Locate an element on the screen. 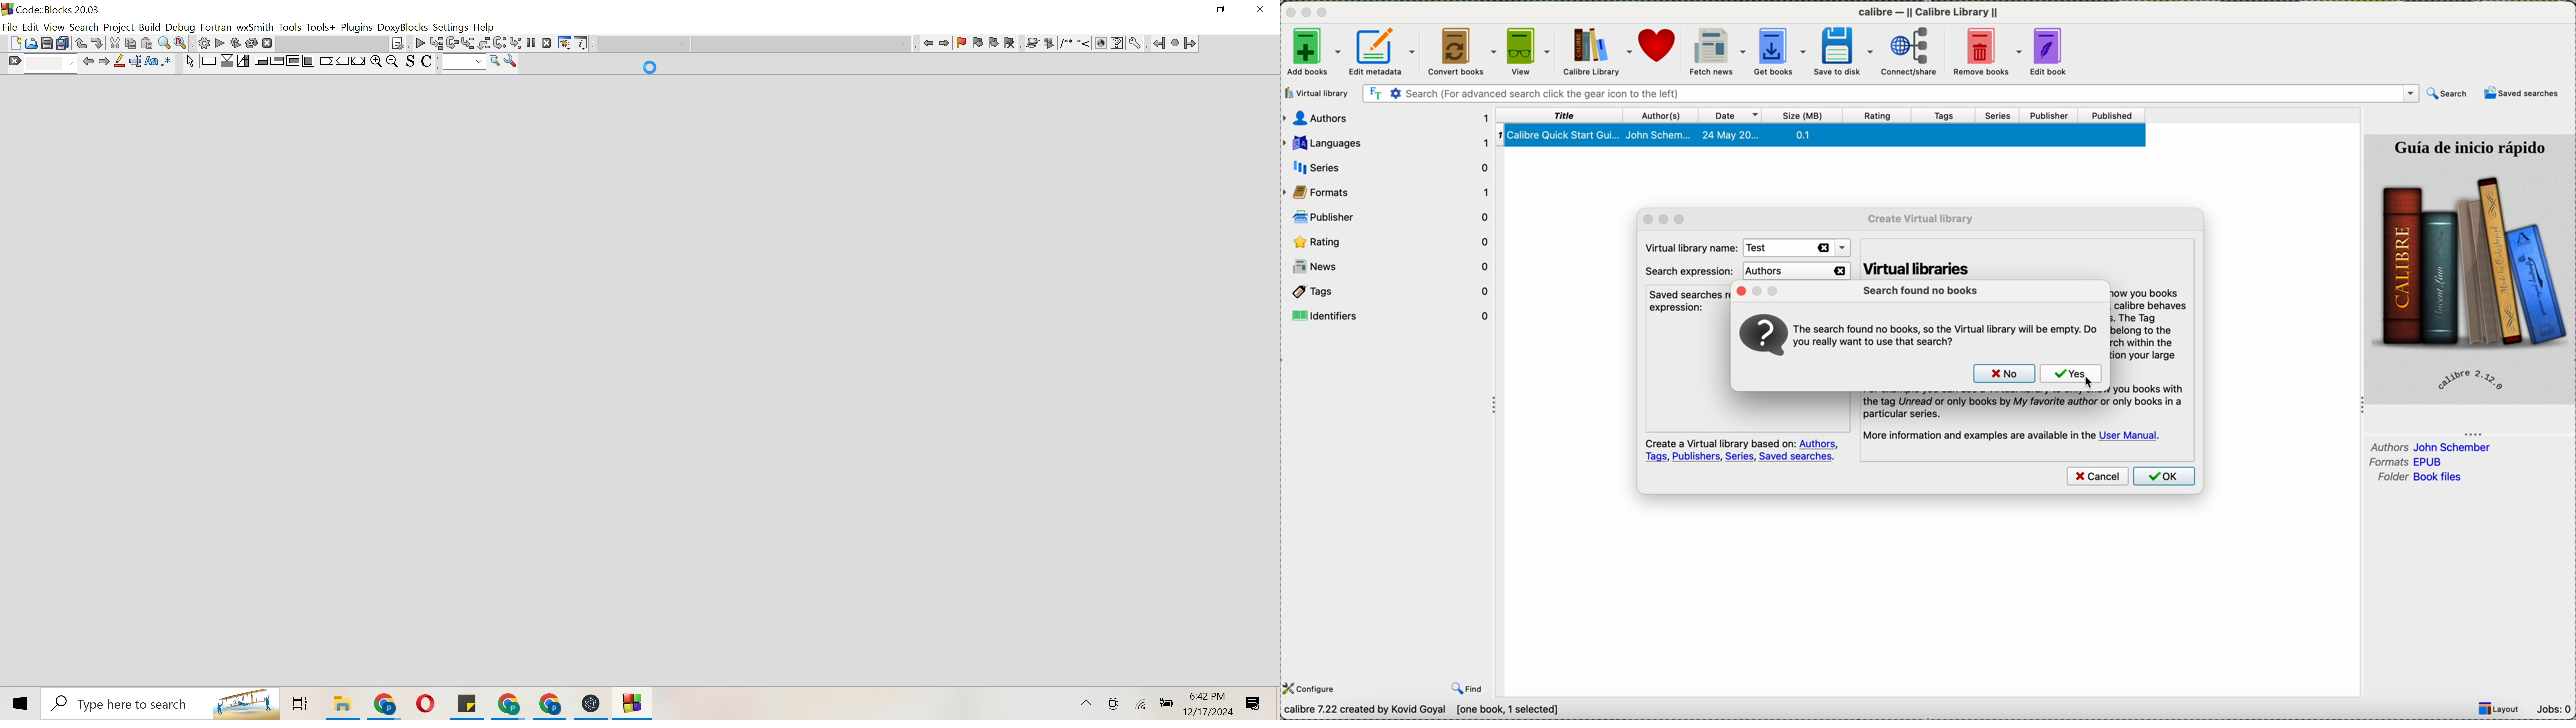 Image resolution: width=2576 pixels, height=728 pixels. authors is located at coordinates (1664, 115).